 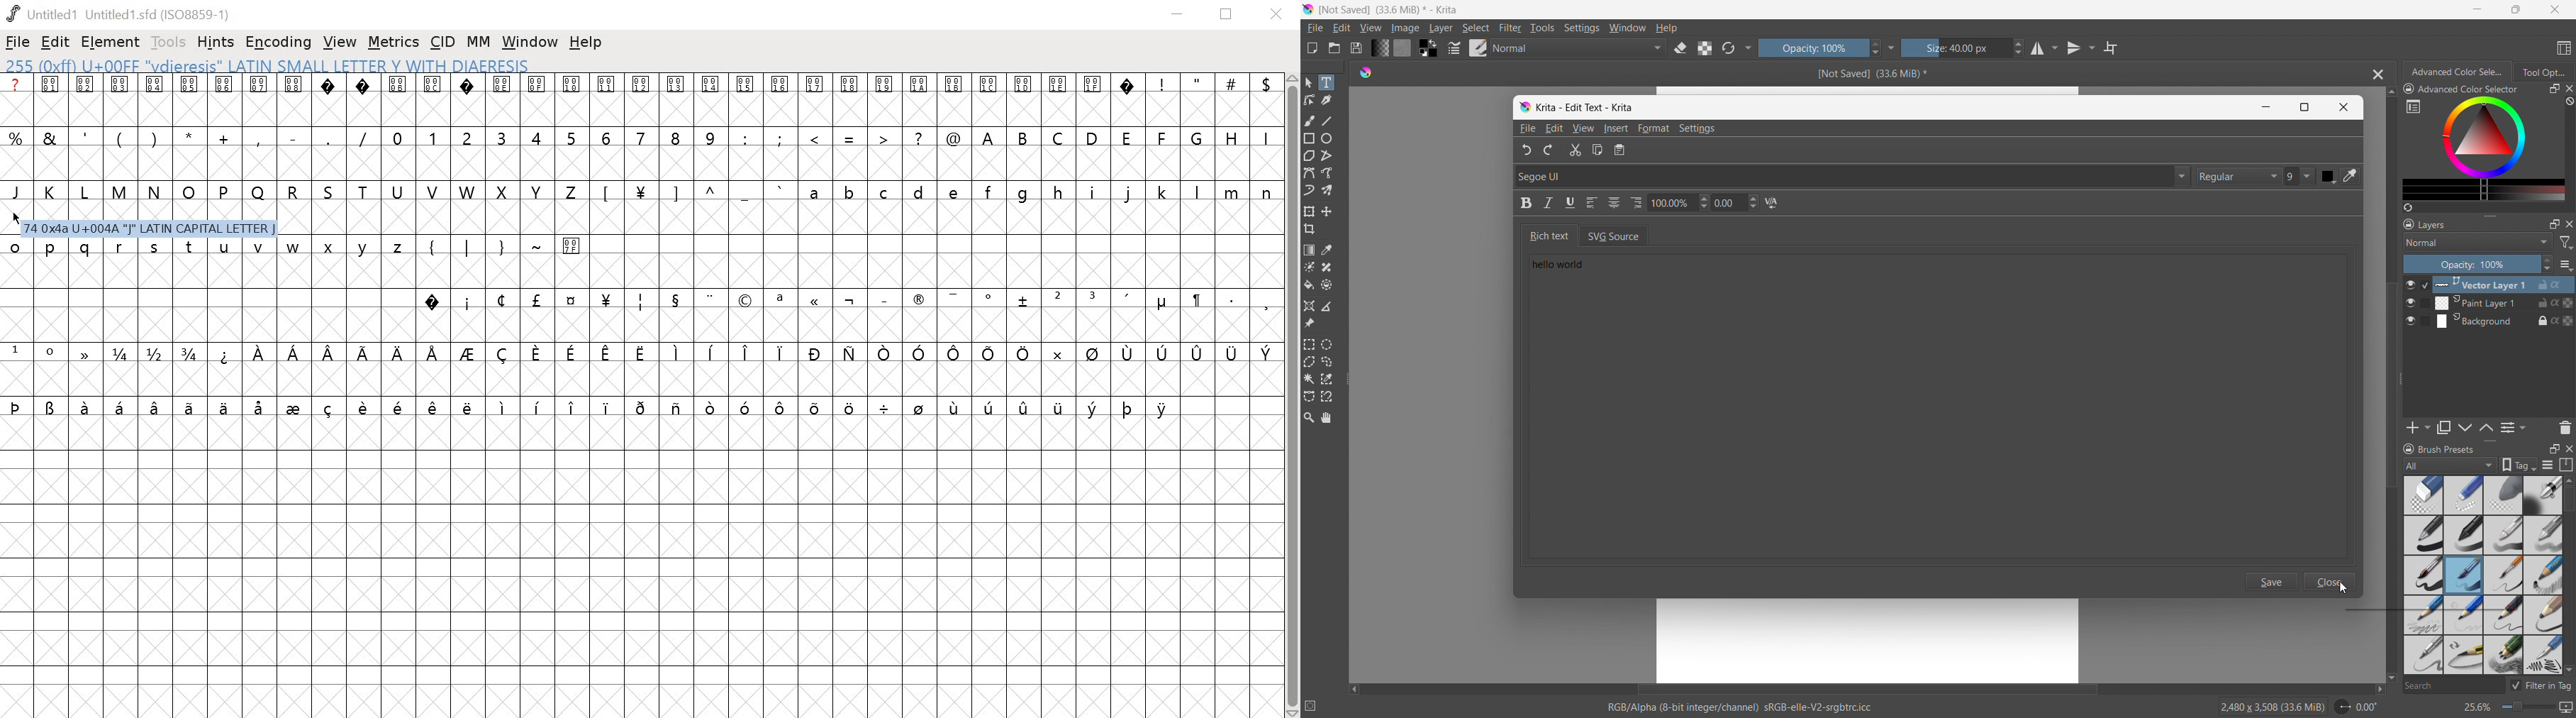 I want to click on help, so click(x=1666, y=27).